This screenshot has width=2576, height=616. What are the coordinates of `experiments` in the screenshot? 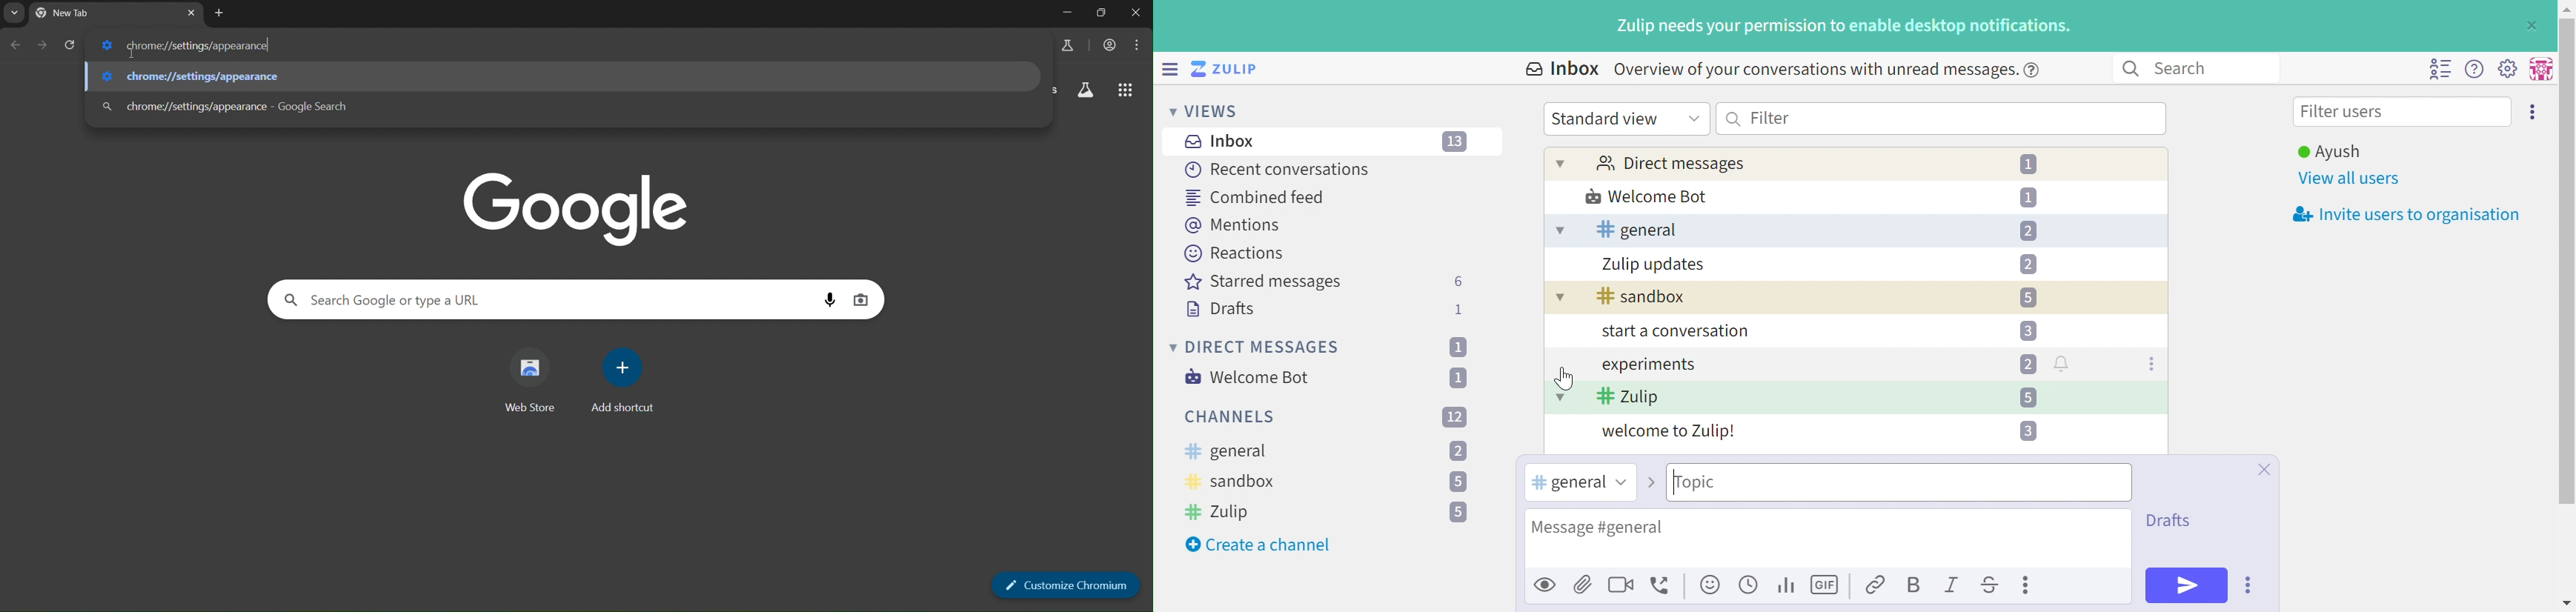 It's located at (1647, 365).